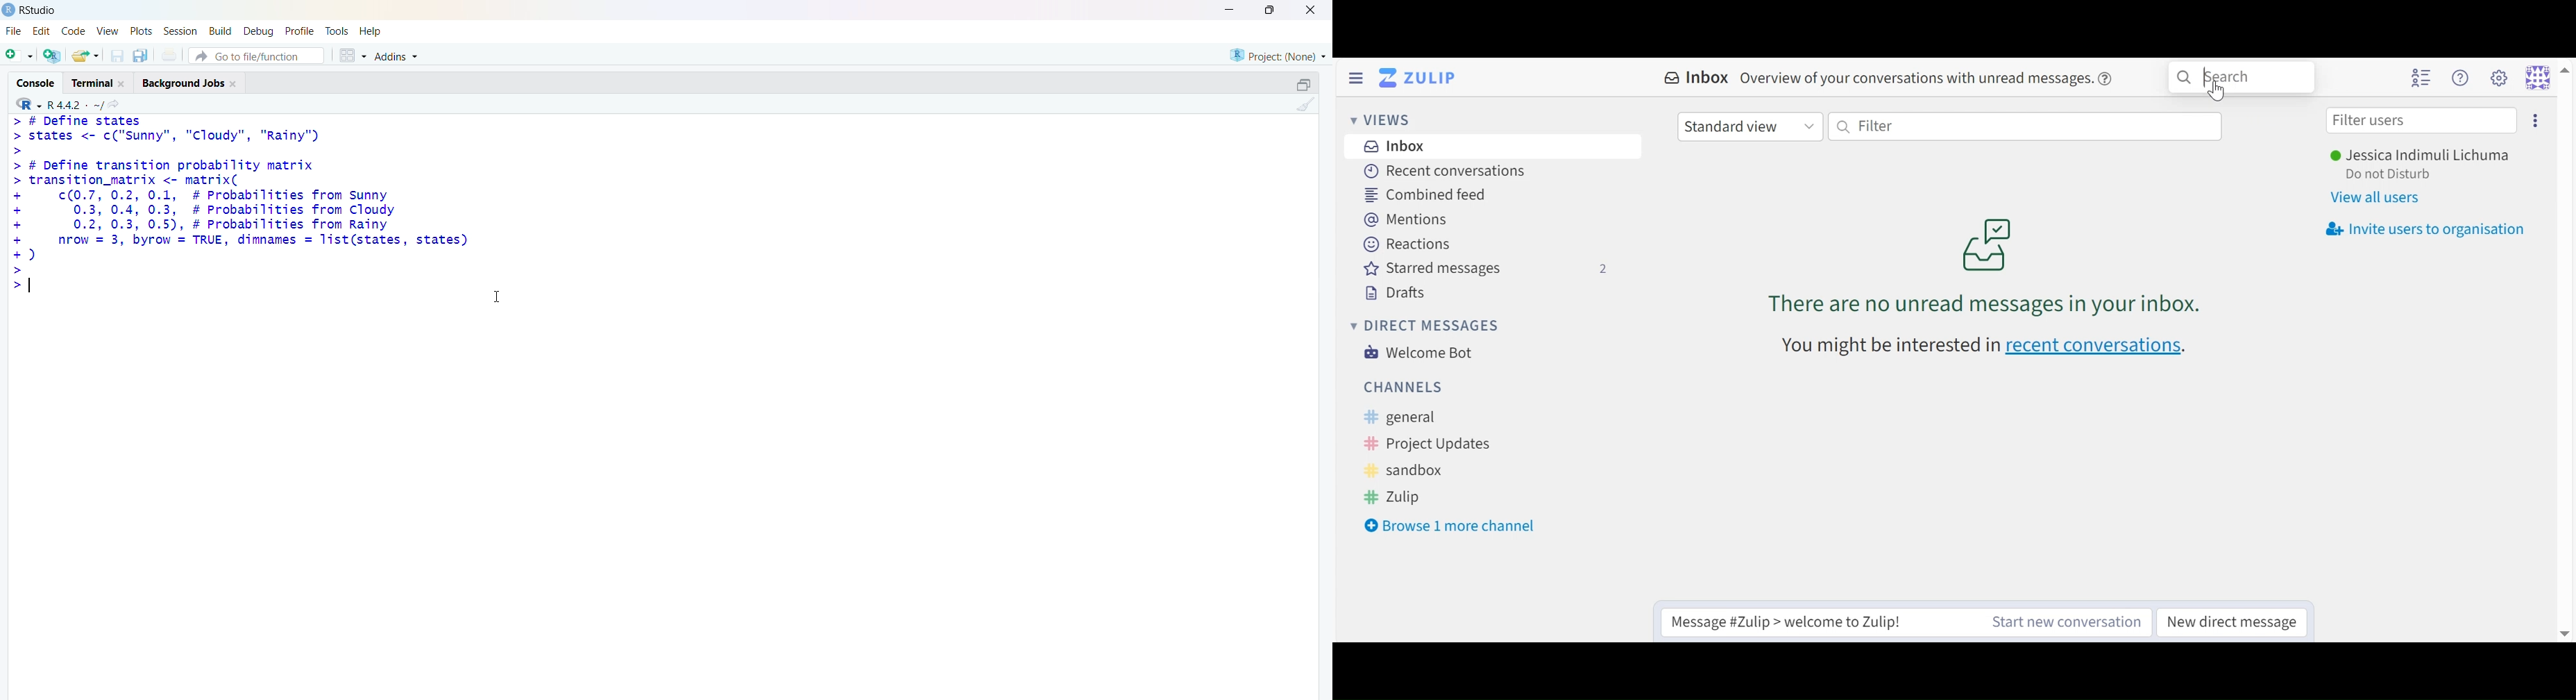  Describe the element at coordinates (85, 55) in the screenshot. I see `open an existing file` at that location.